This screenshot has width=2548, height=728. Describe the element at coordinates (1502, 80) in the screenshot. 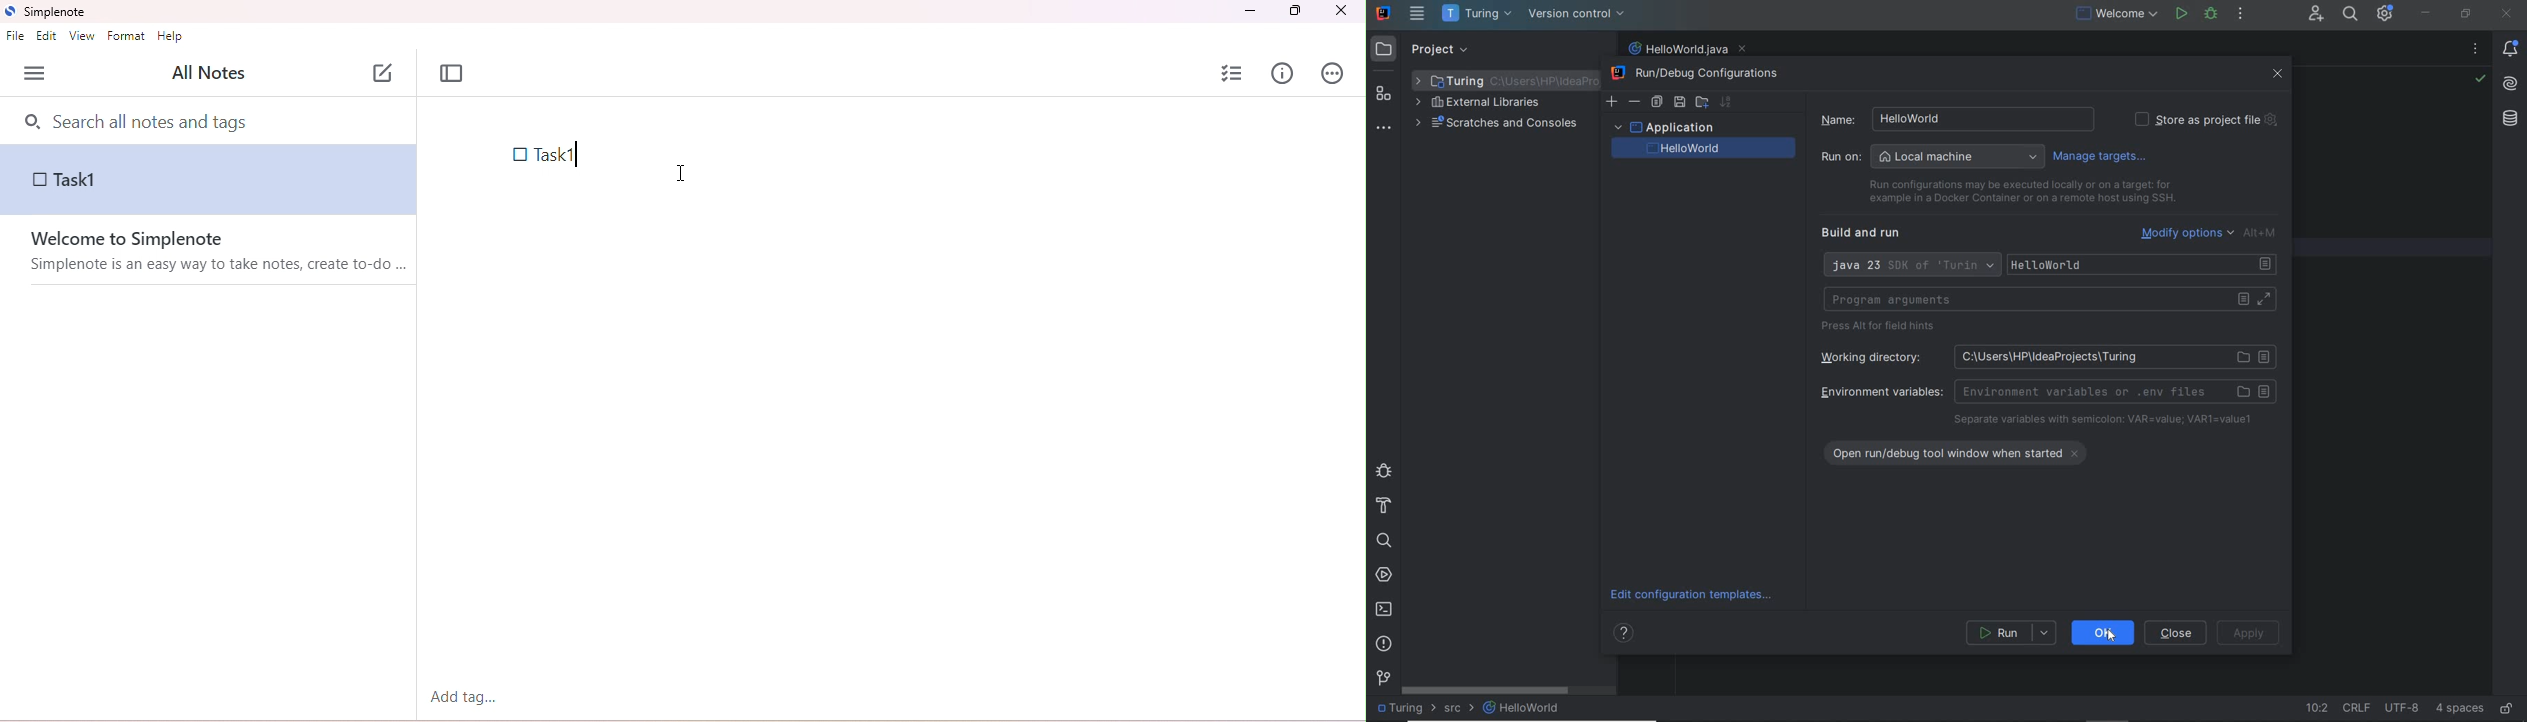

I see `Project folder` at that location.